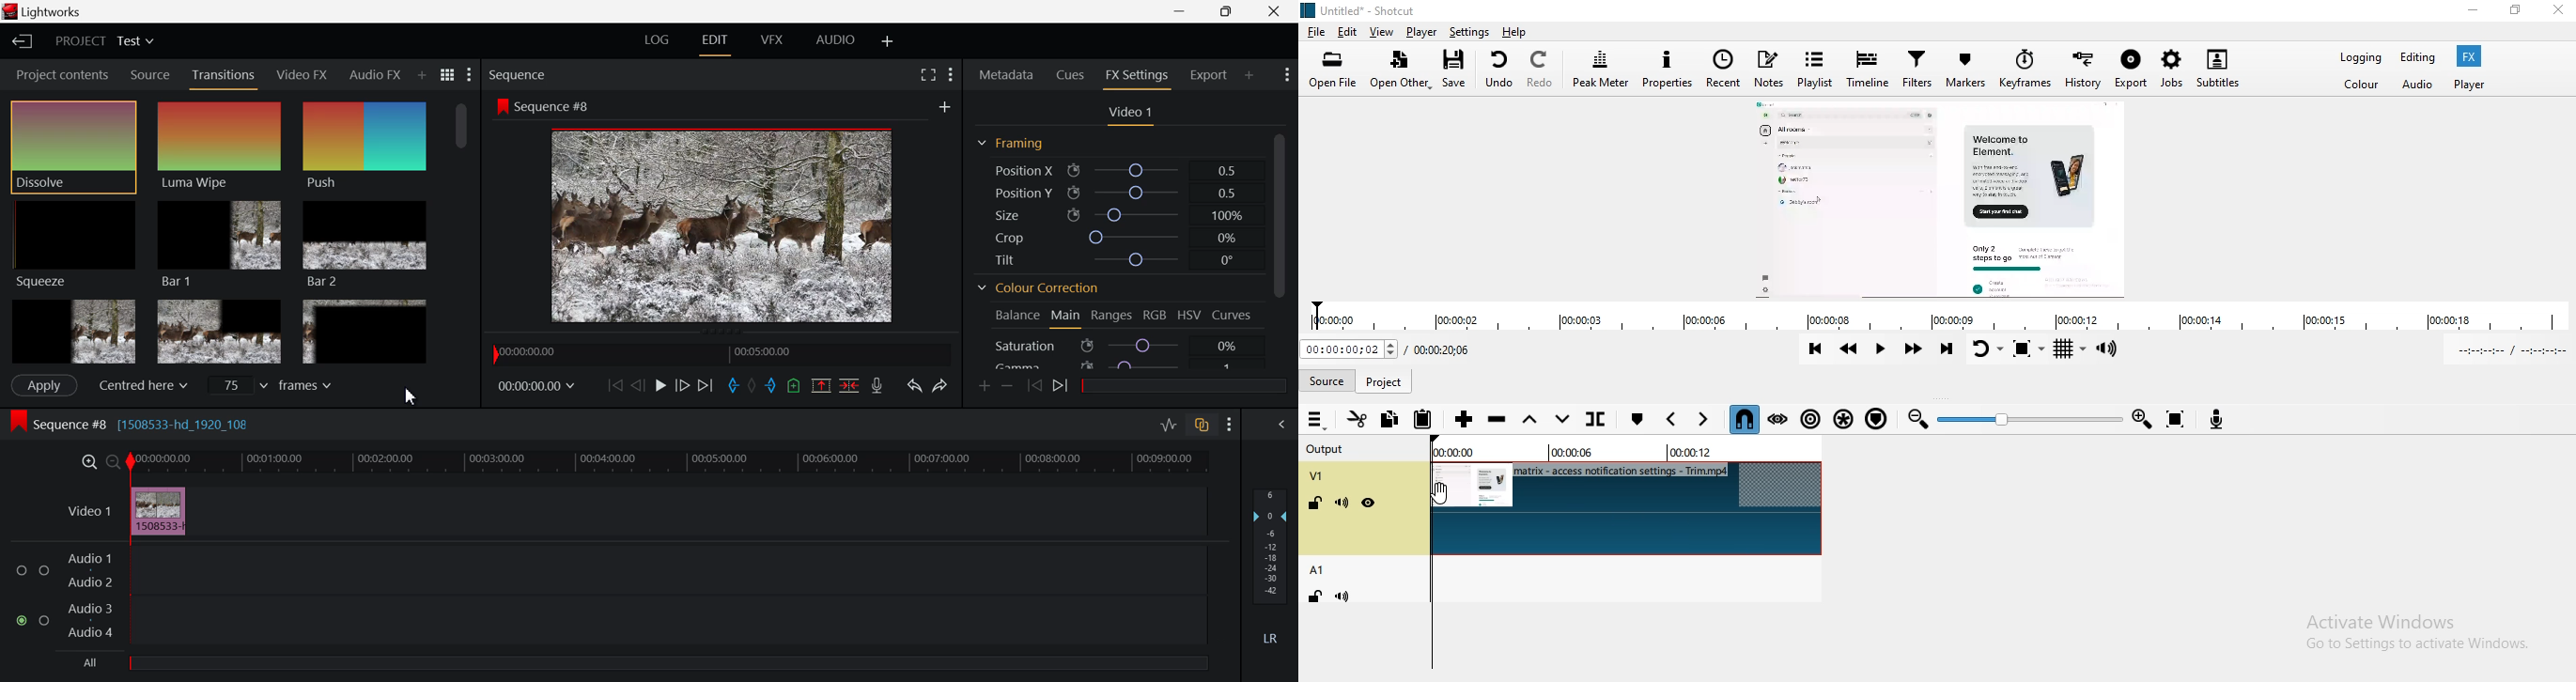 The height and width of the screenshot is (700, 2576). What do you see at coordinates (2475, 84) in the screenshot?
I see `Player` at bounding box center [2475, 84].